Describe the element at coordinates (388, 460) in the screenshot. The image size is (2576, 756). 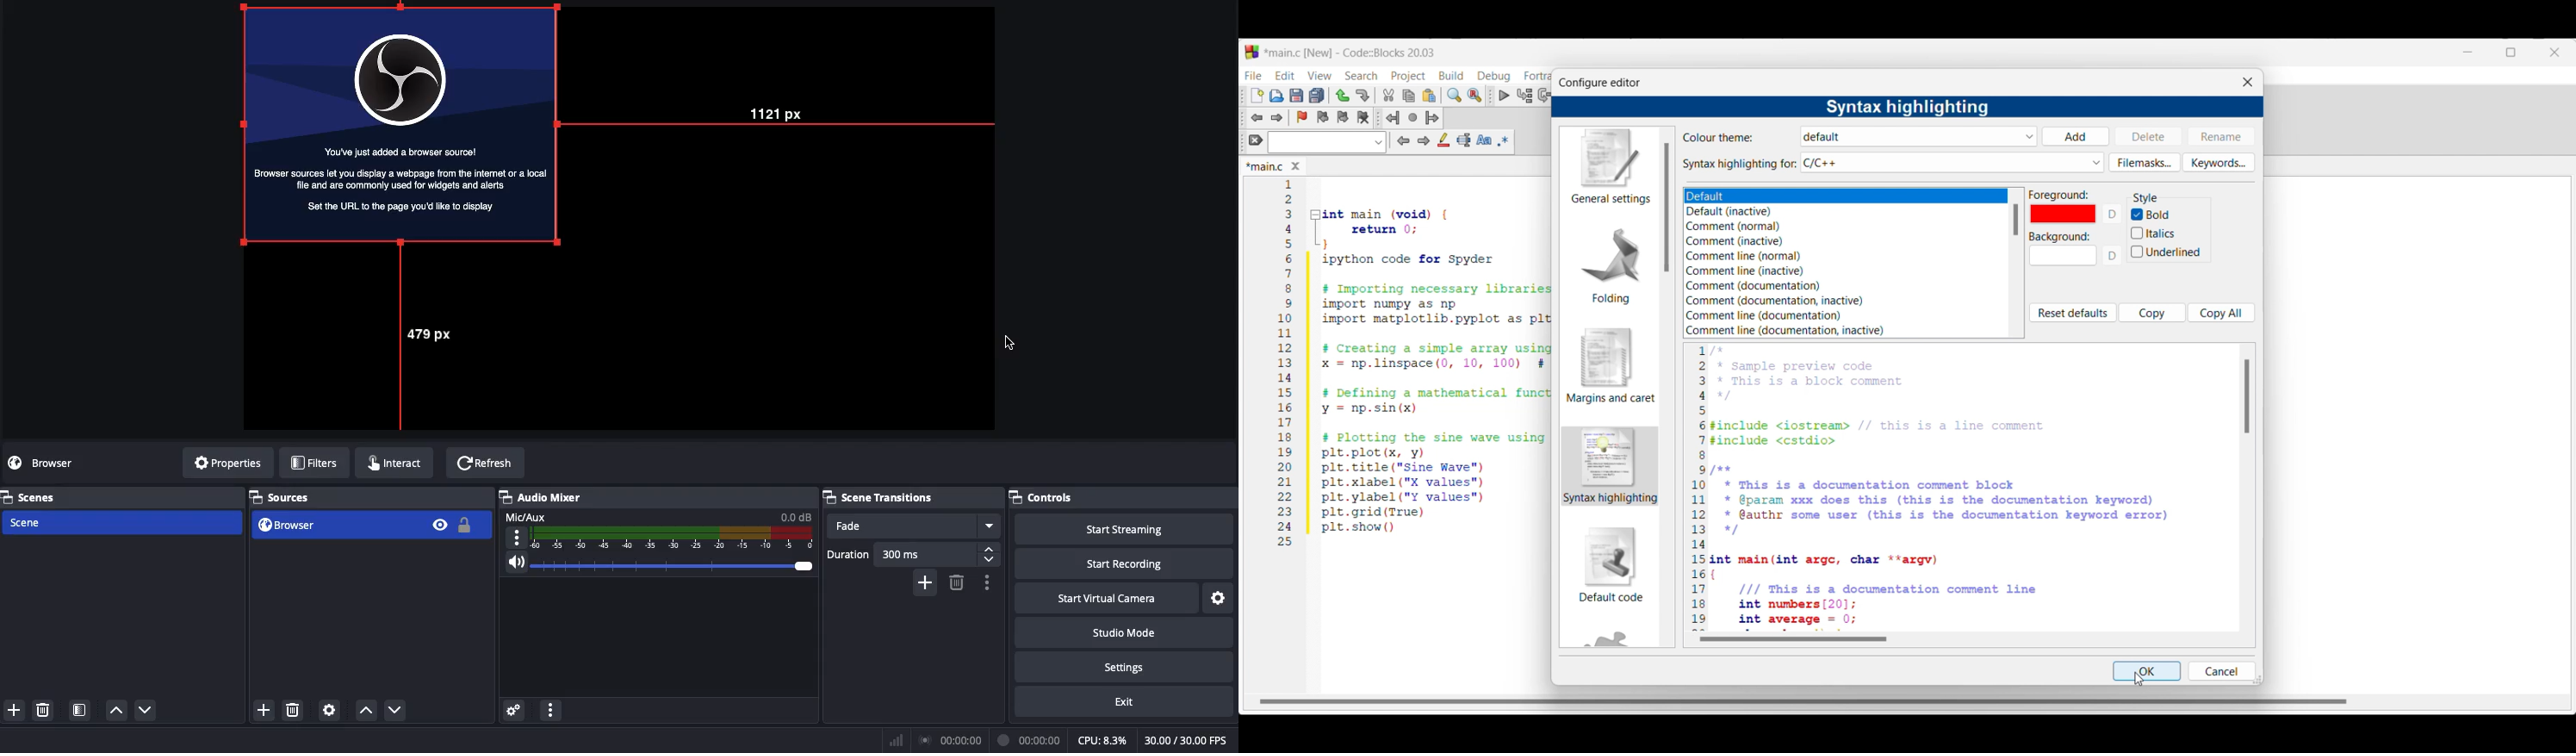
I see `interact` at that location.